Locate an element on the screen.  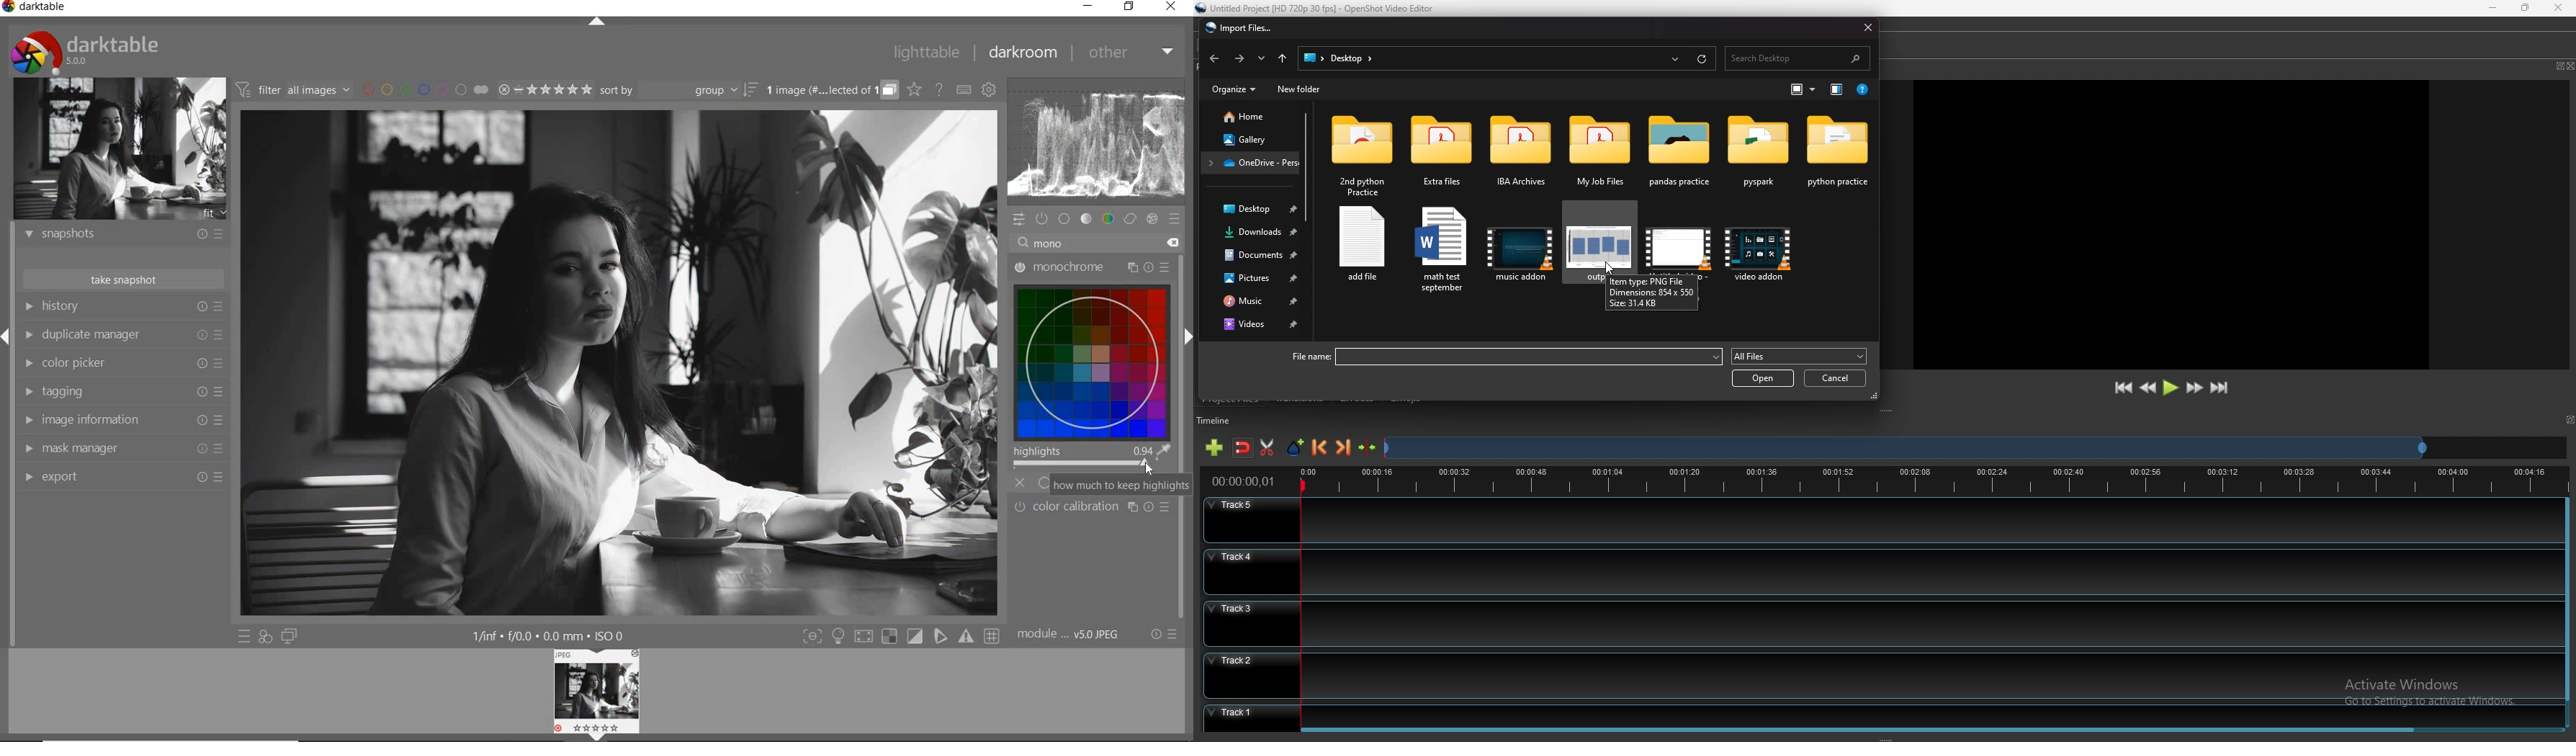
enable online help is located at coordinates (939, 90).